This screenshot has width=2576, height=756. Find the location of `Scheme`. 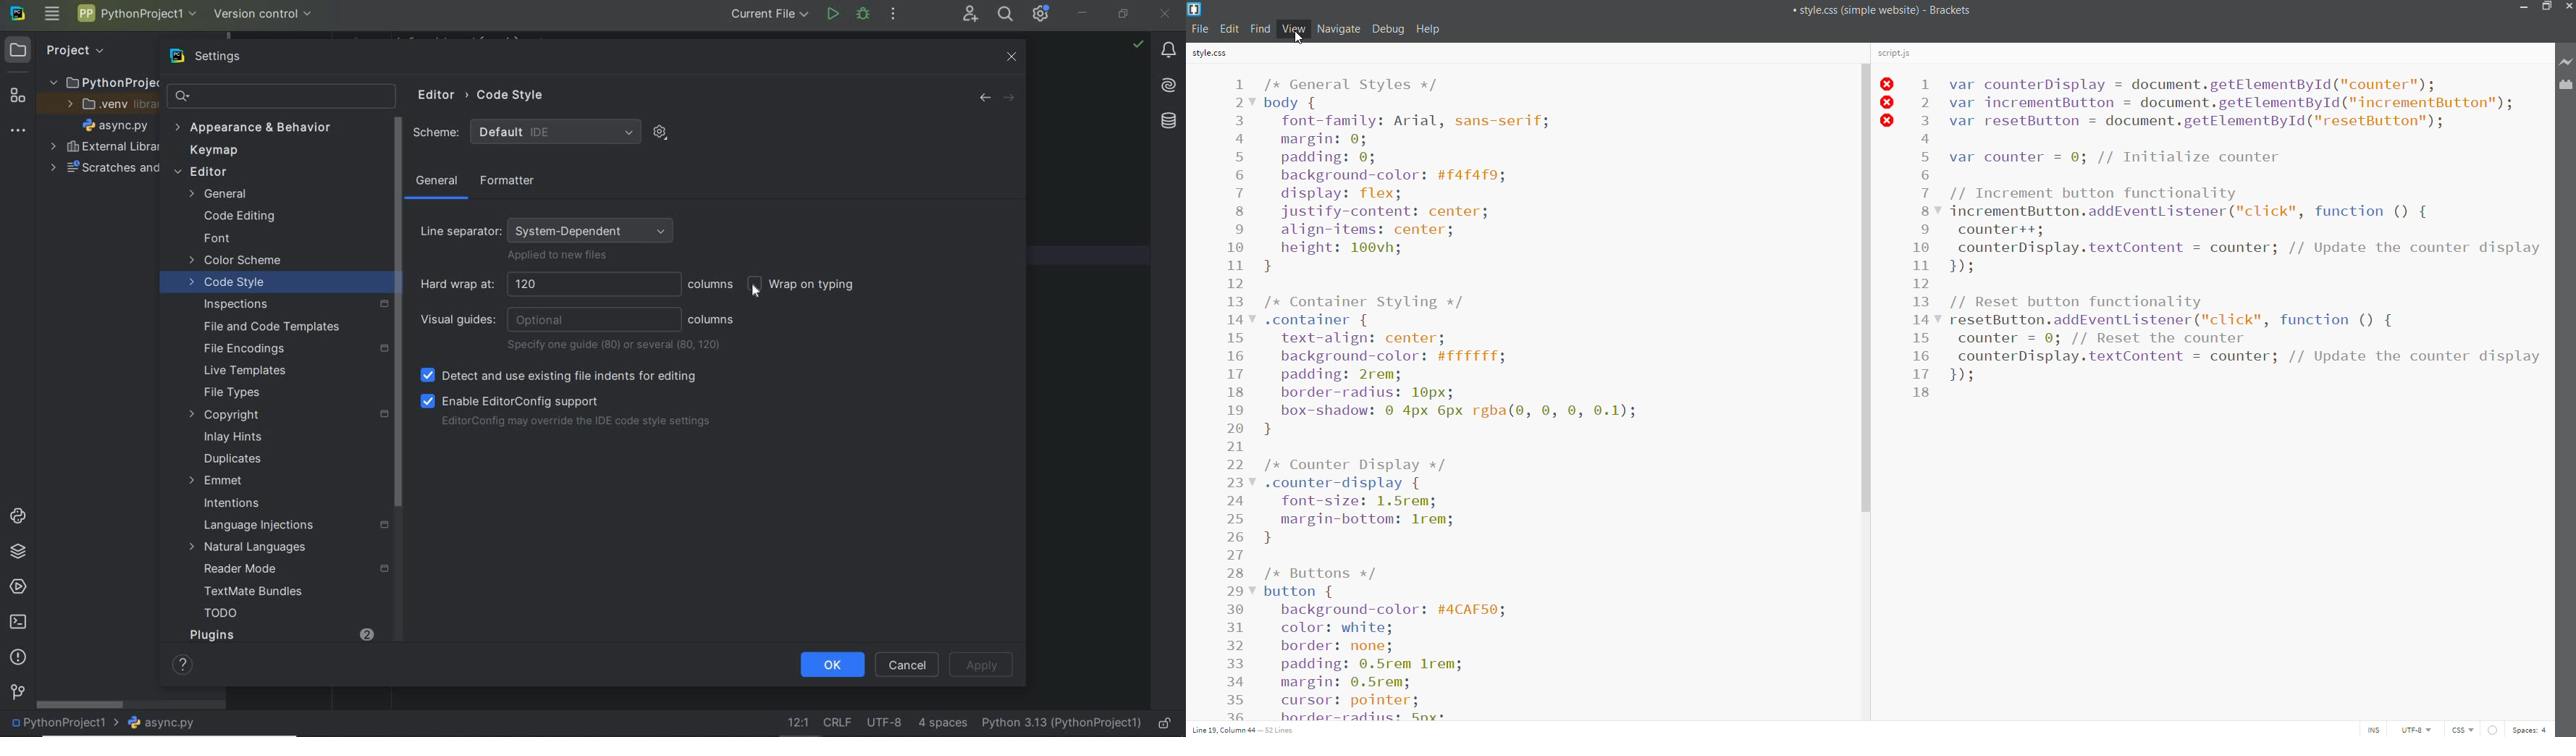

Scheme is located at coordinates (527, 132).